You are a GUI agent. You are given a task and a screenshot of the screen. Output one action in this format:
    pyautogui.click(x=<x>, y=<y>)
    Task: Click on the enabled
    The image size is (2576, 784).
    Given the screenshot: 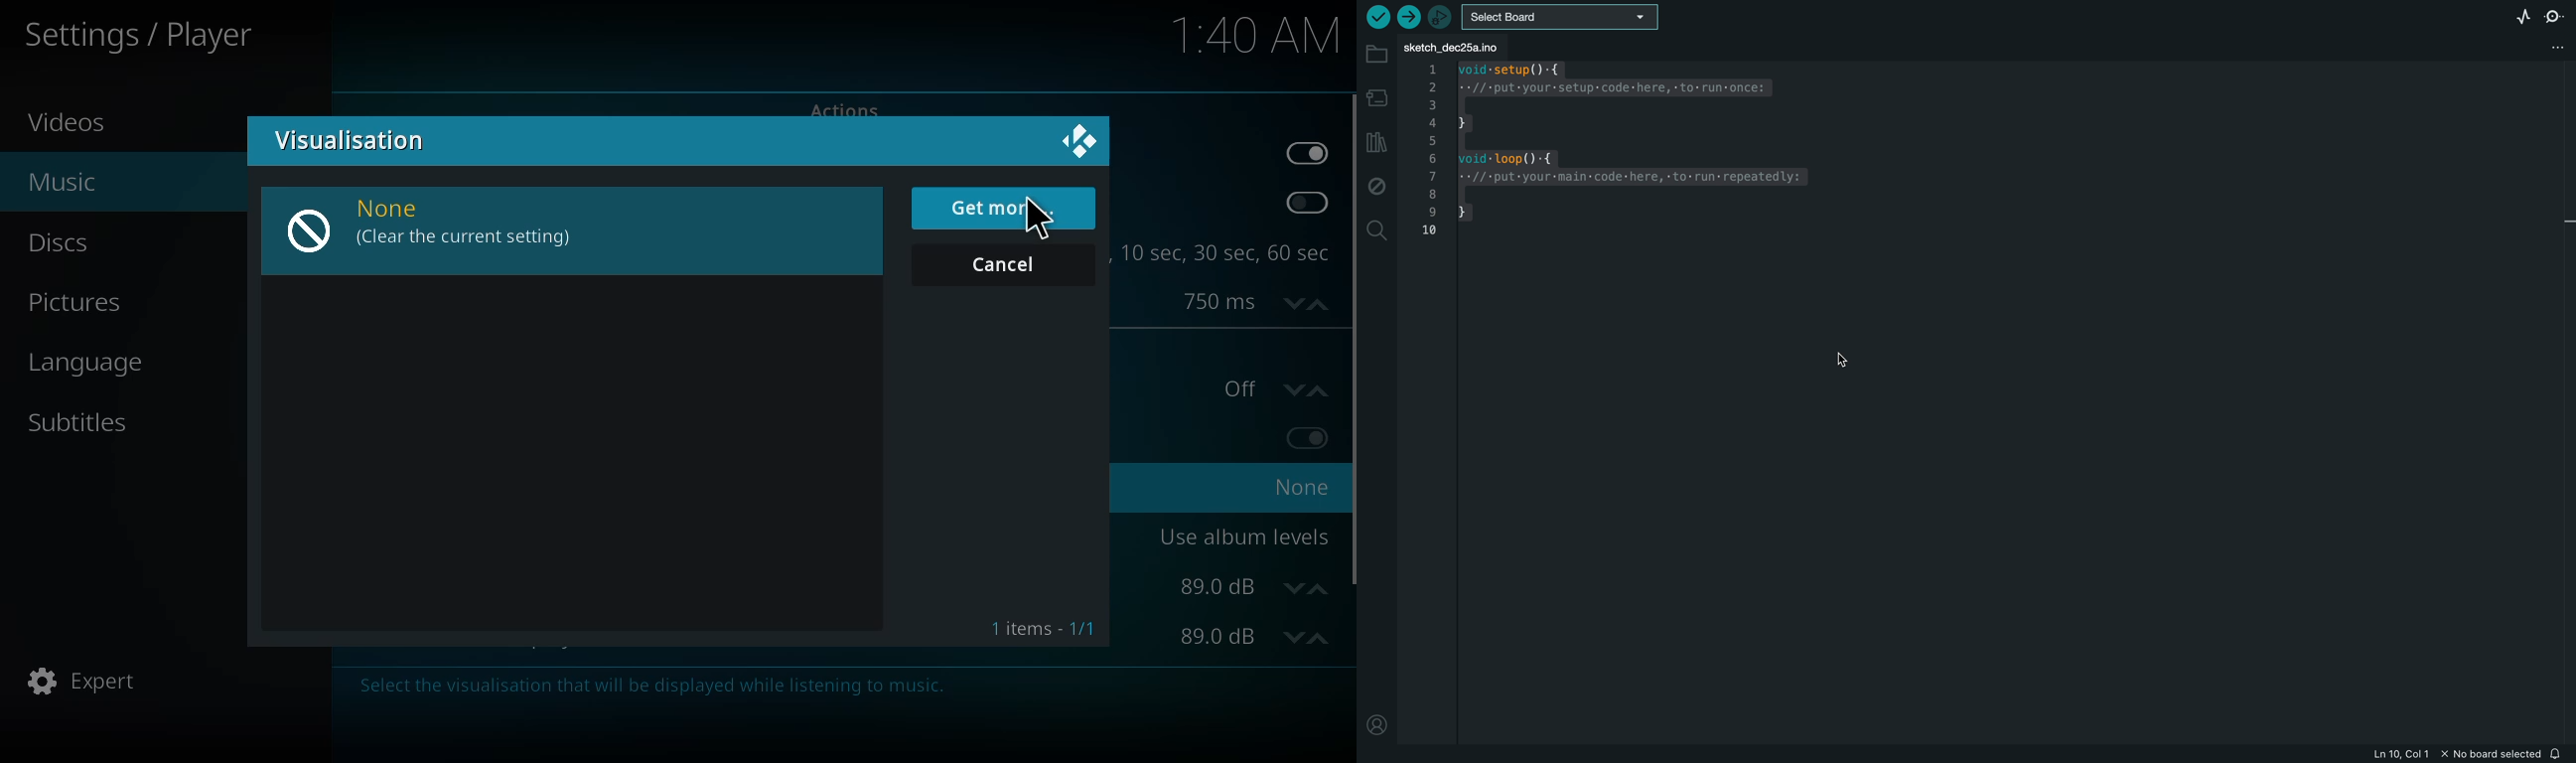 What is the action you would take?
    pyautogui.click(x=1306, y=153)
    